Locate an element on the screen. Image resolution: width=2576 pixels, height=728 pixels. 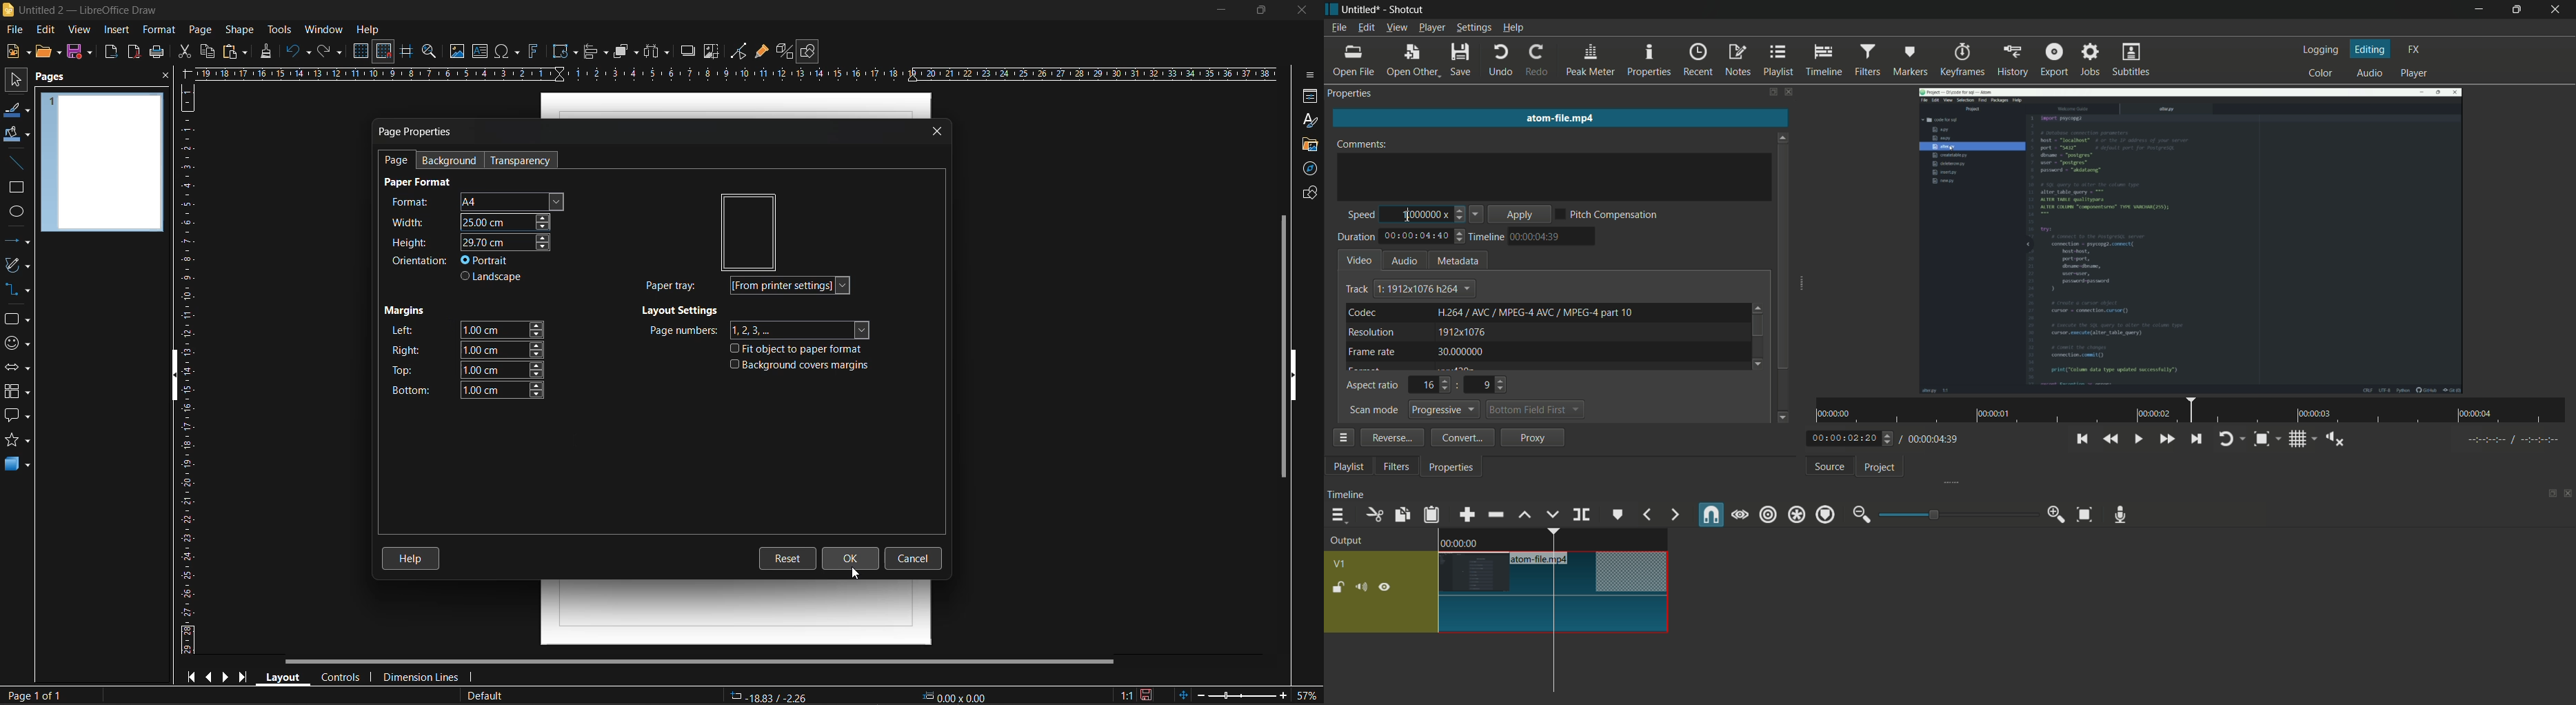
show draw functions is located at coordinates (814, 51).